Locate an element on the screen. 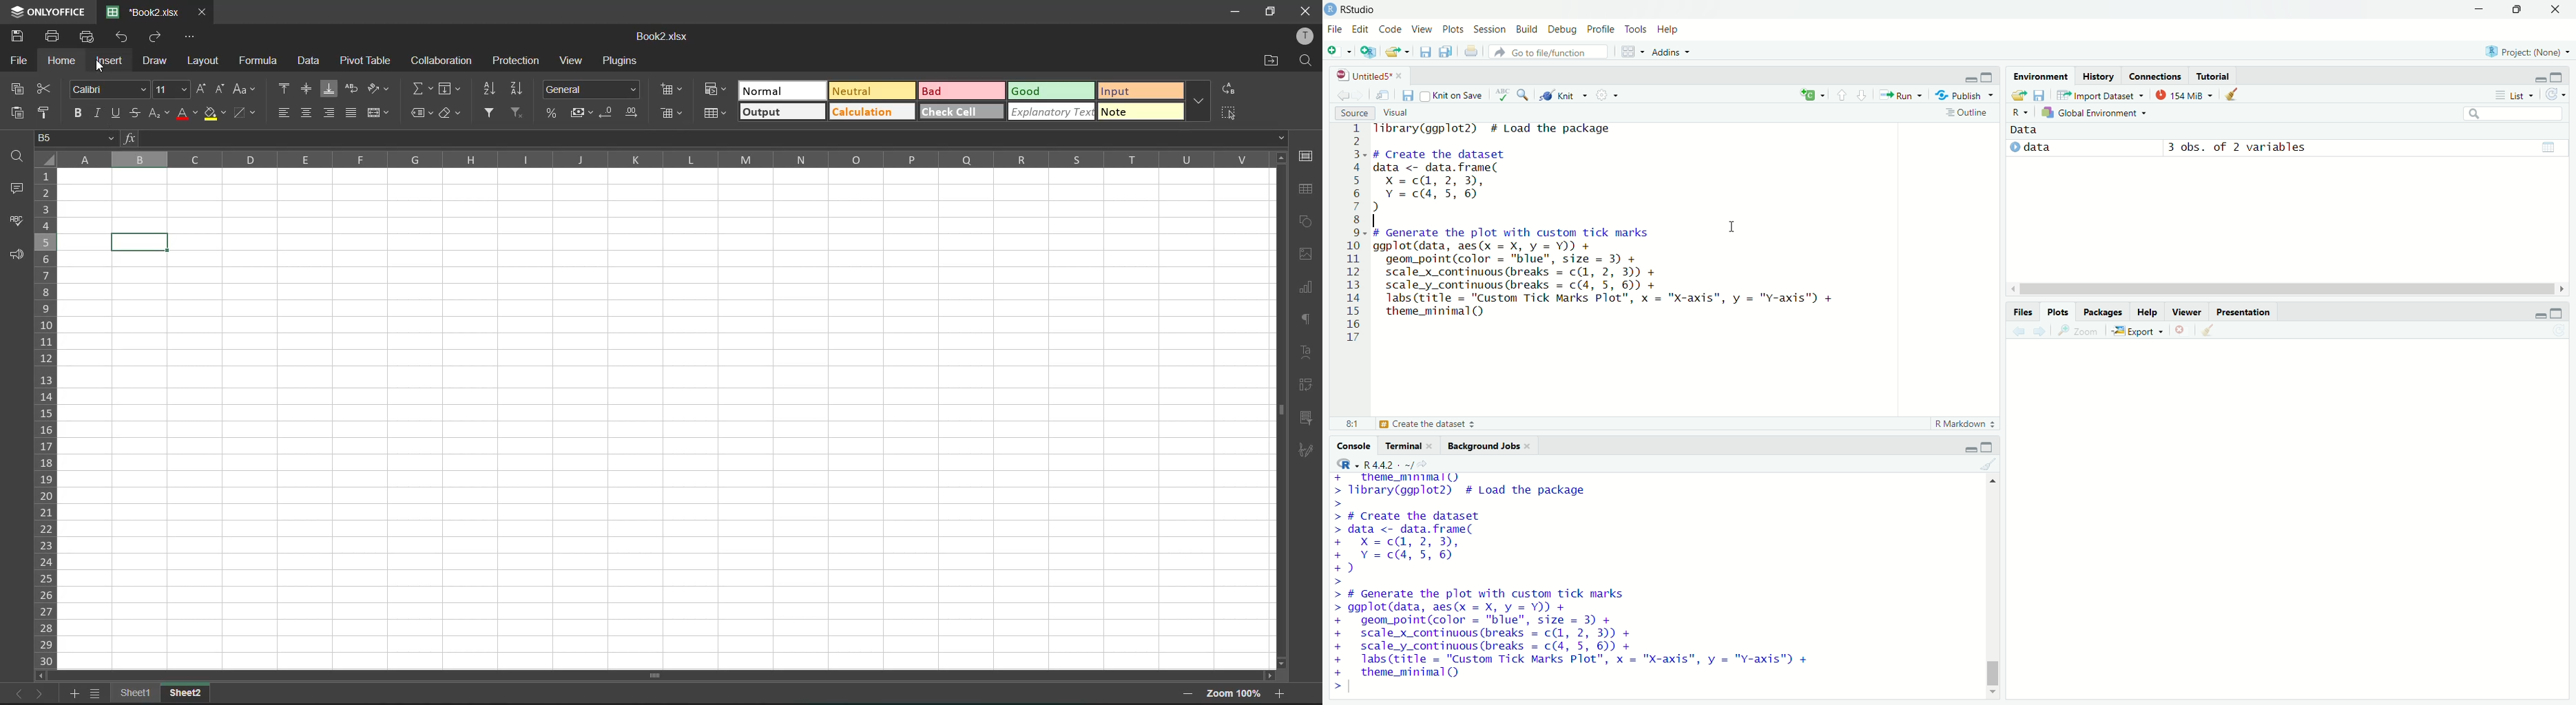  vertical scroll bar is located at coordinates (1278, 324).